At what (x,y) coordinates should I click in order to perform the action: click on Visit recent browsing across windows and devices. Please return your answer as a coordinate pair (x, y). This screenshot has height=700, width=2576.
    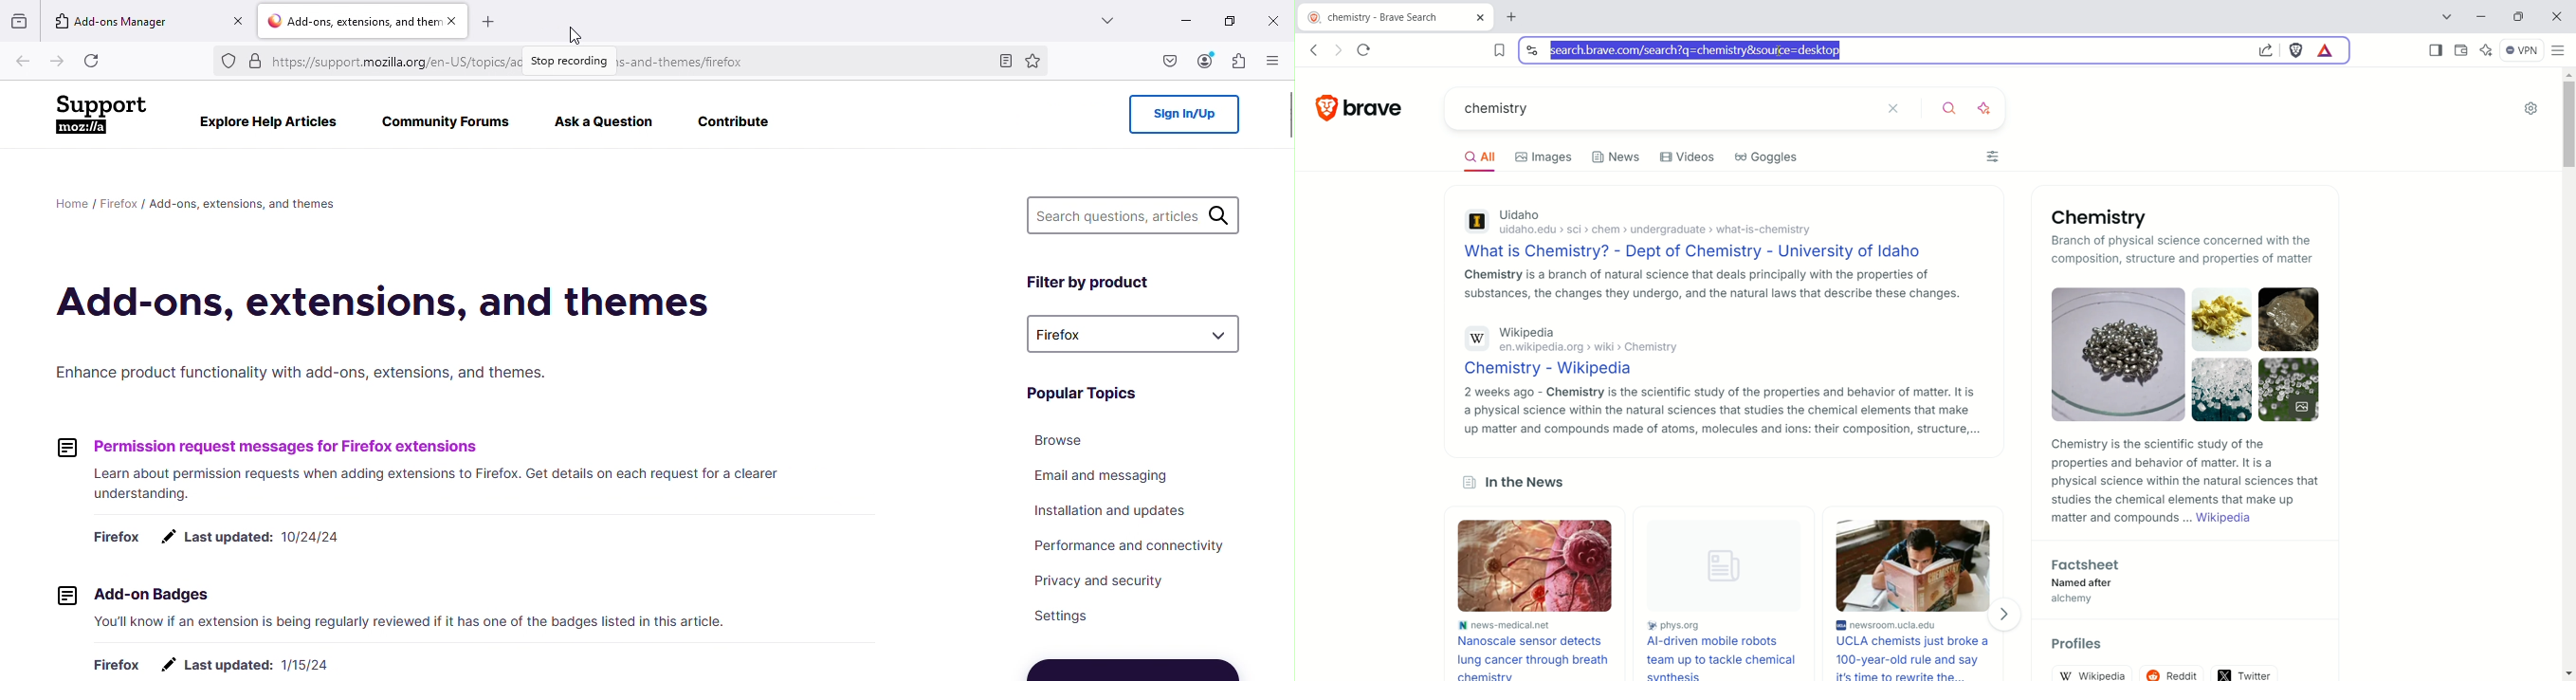
    Looking at the image, I should click on (23, 19).